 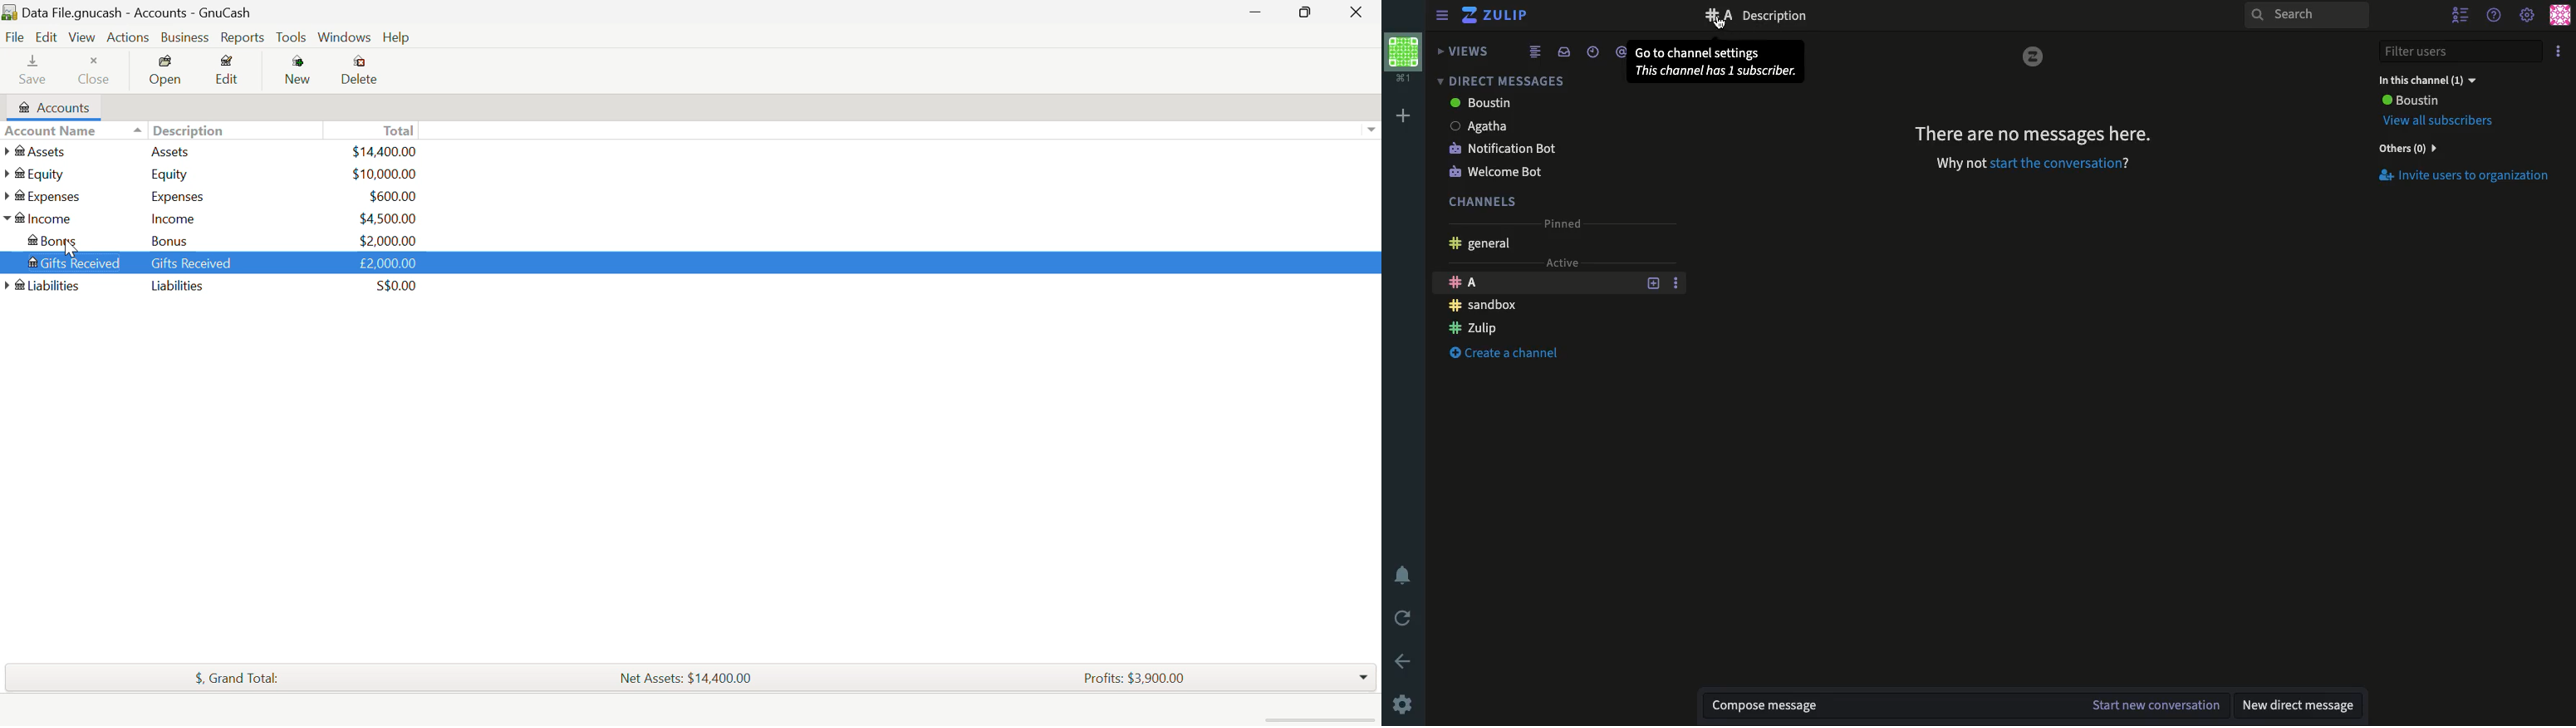 What do you see at coordinates (1678, 282) in the screenshot?
I see `options` at bounding box center [1678, 282].